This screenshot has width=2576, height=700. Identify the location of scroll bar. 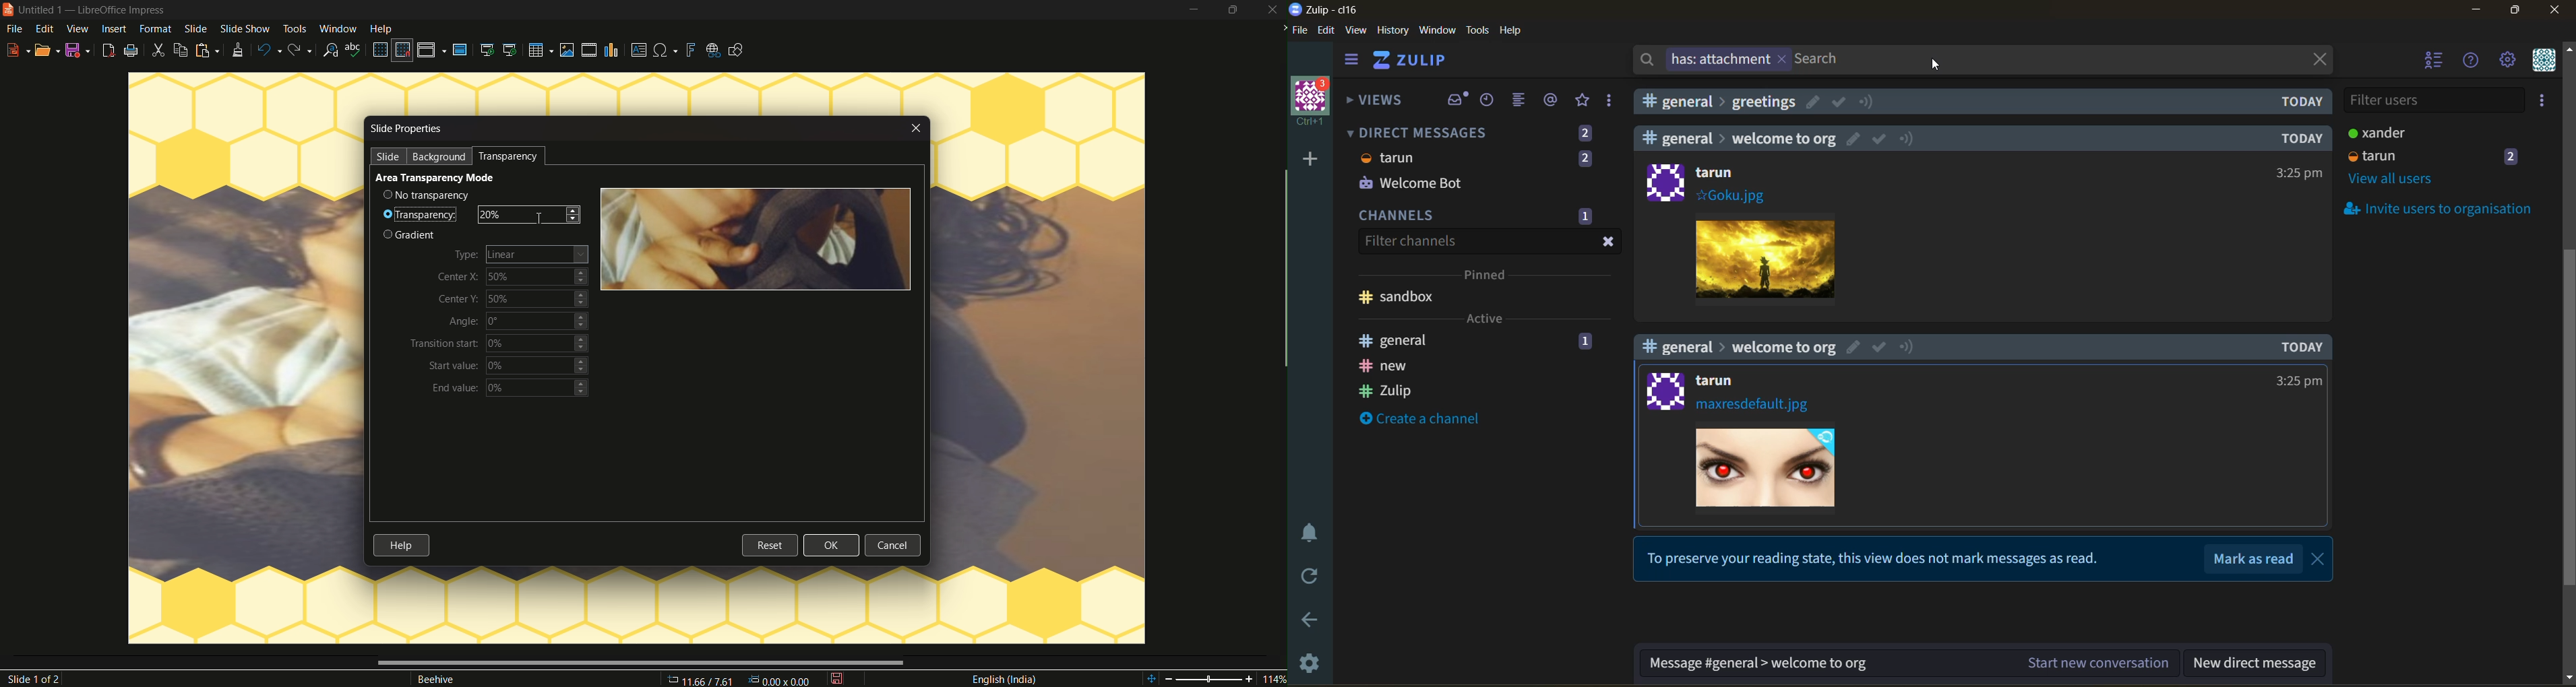
(2568, 364).